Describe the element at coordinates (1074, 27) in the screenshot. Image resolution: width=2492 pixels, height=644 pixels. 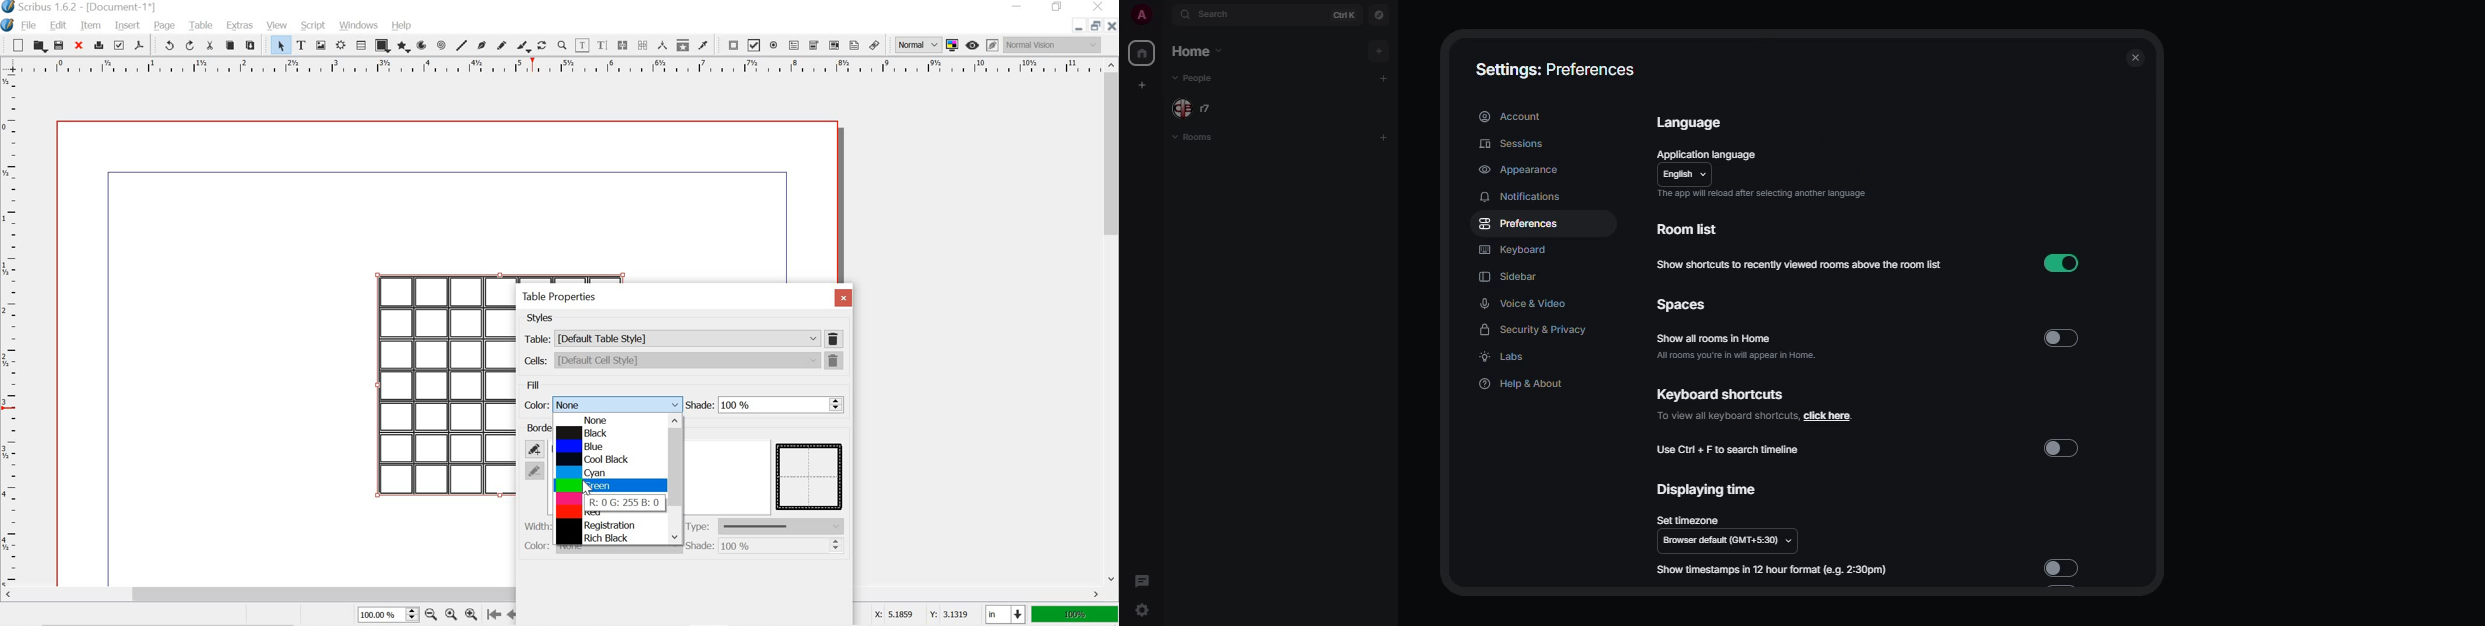
I see `minimize` at that location.